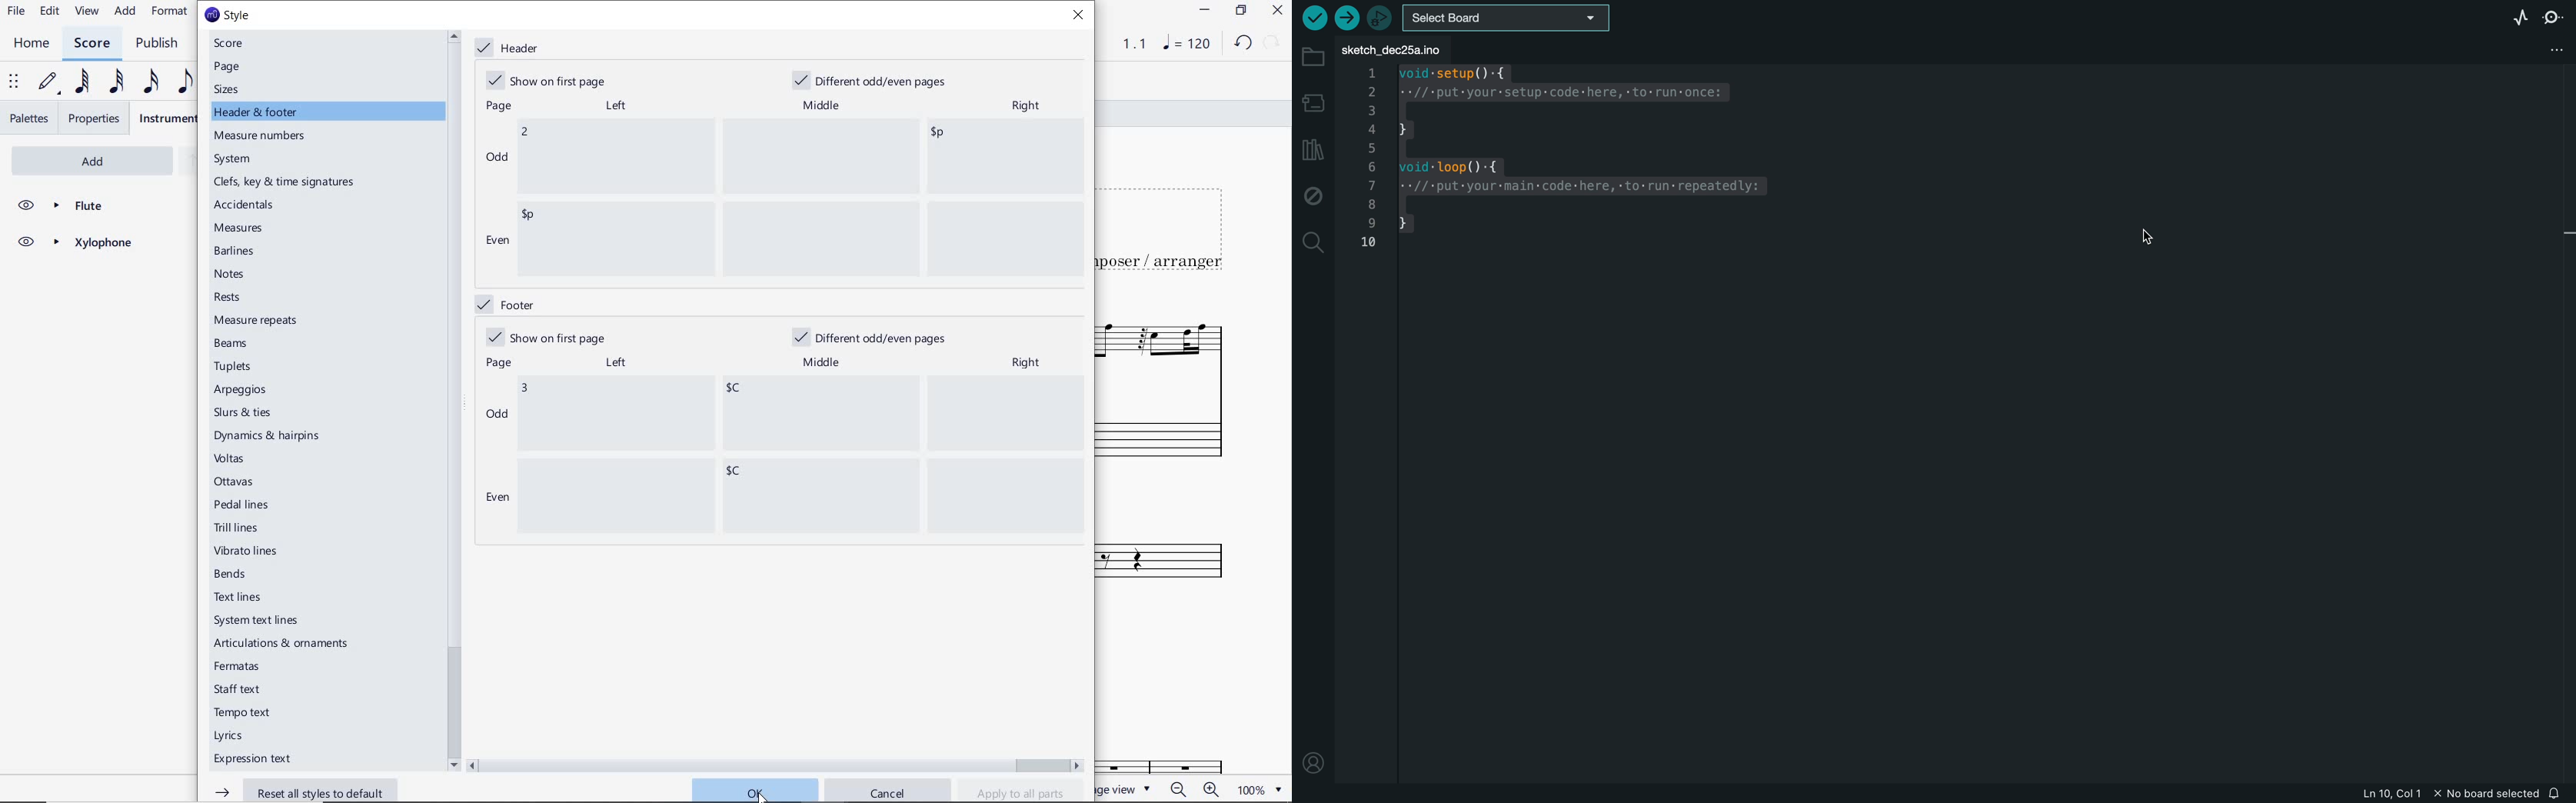 The width and height of the screenshot is (2576, 812). I want to click on left, so click(614, 105).